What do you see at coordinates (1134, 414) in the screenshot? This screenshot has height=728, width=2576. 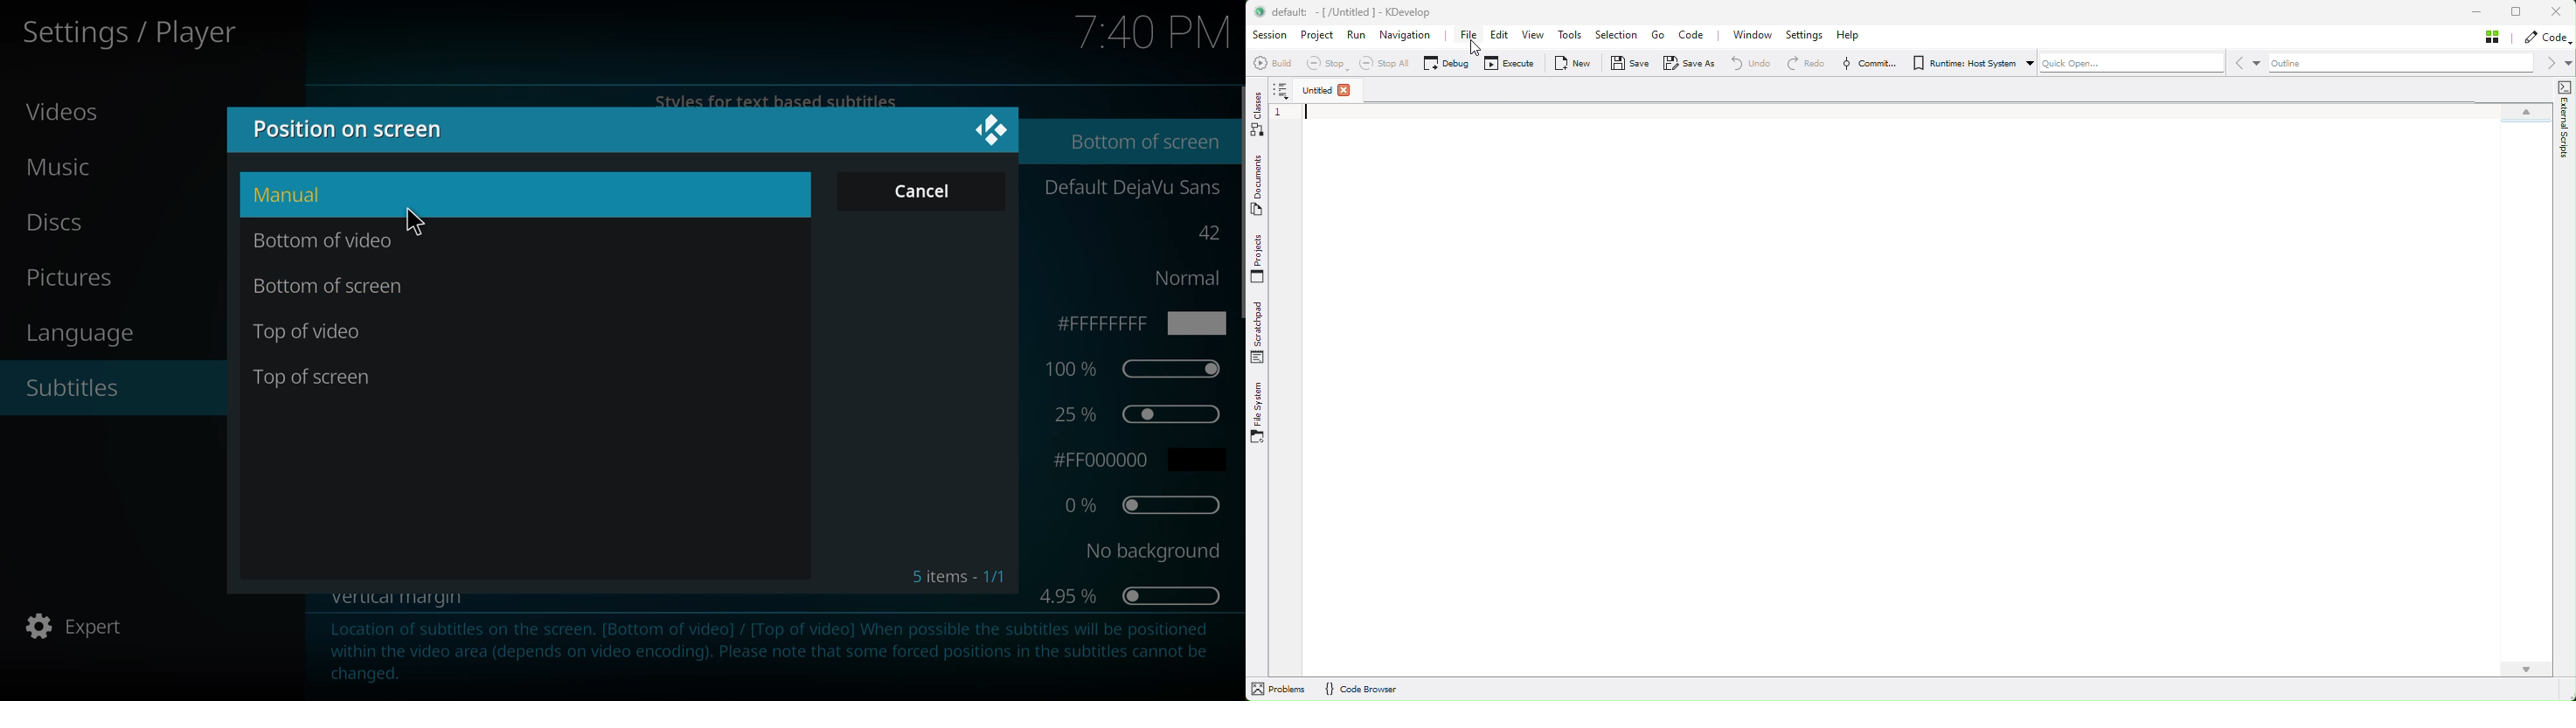 I see `25` at bounding box center [1134, 414].